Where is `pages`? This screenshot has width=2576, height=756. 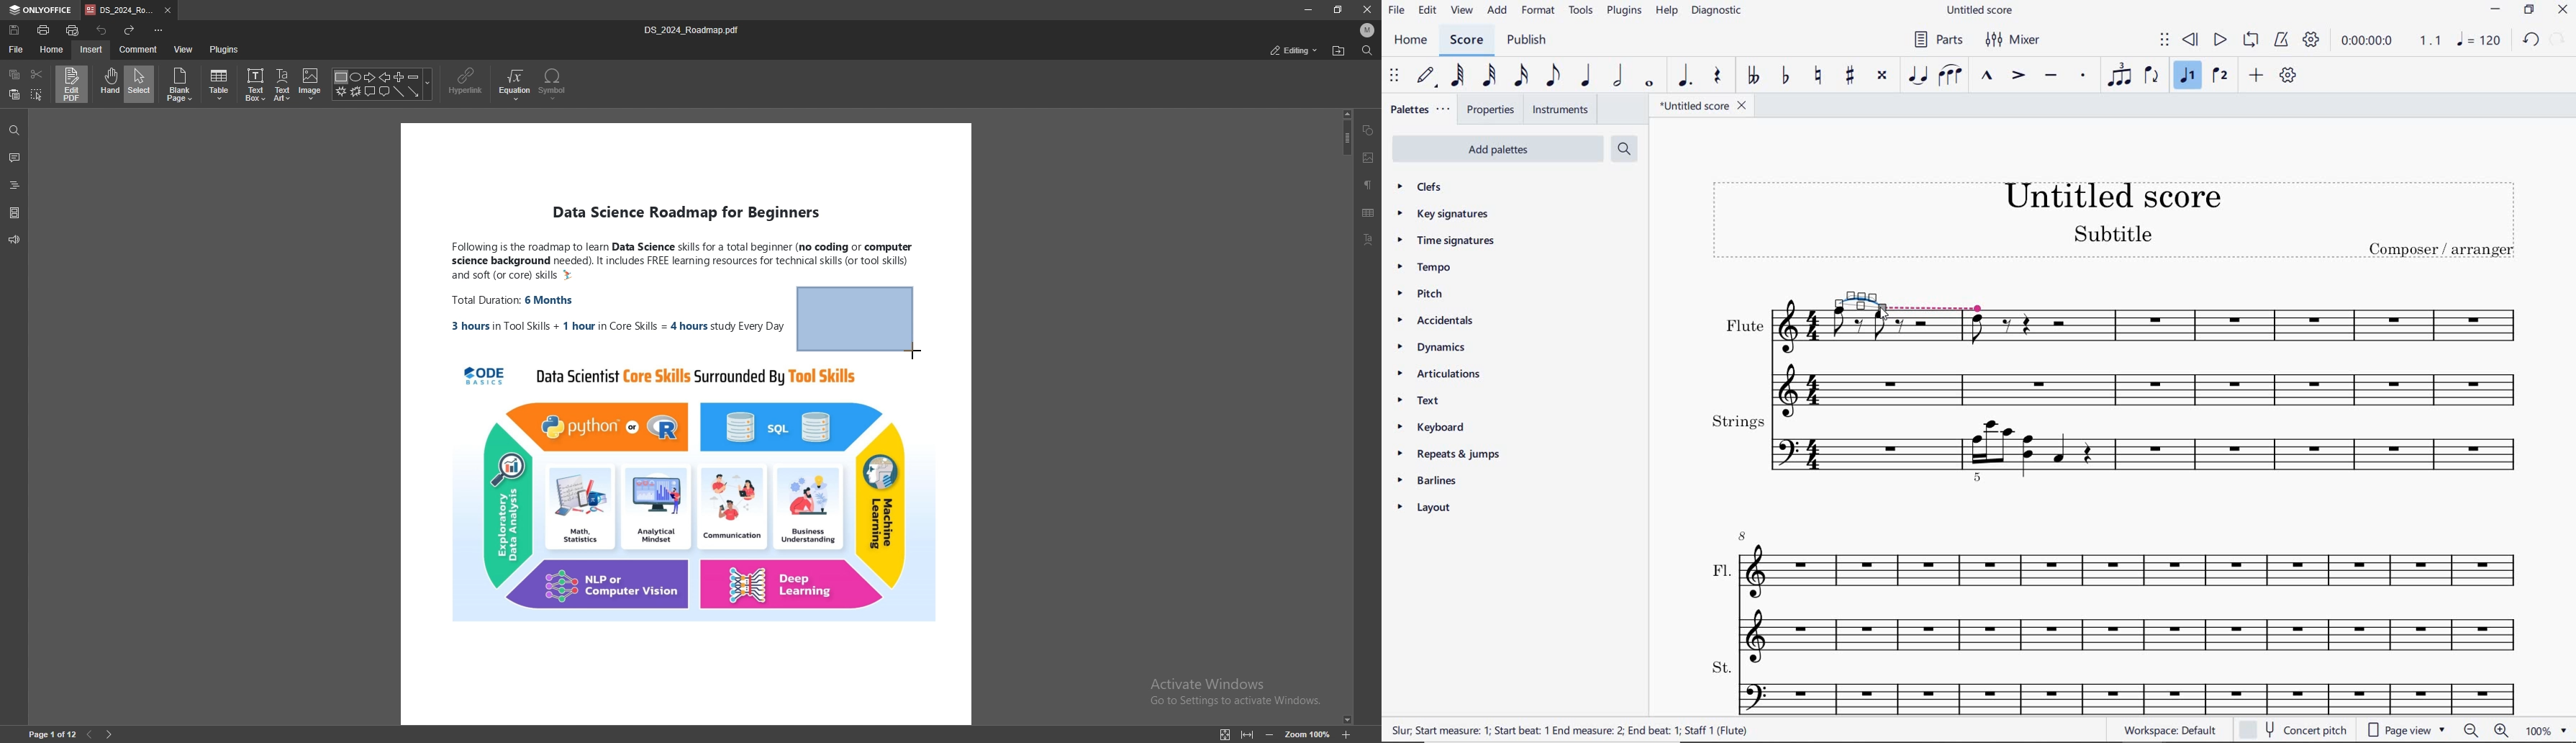 pages is located at coordinates (14, 212).